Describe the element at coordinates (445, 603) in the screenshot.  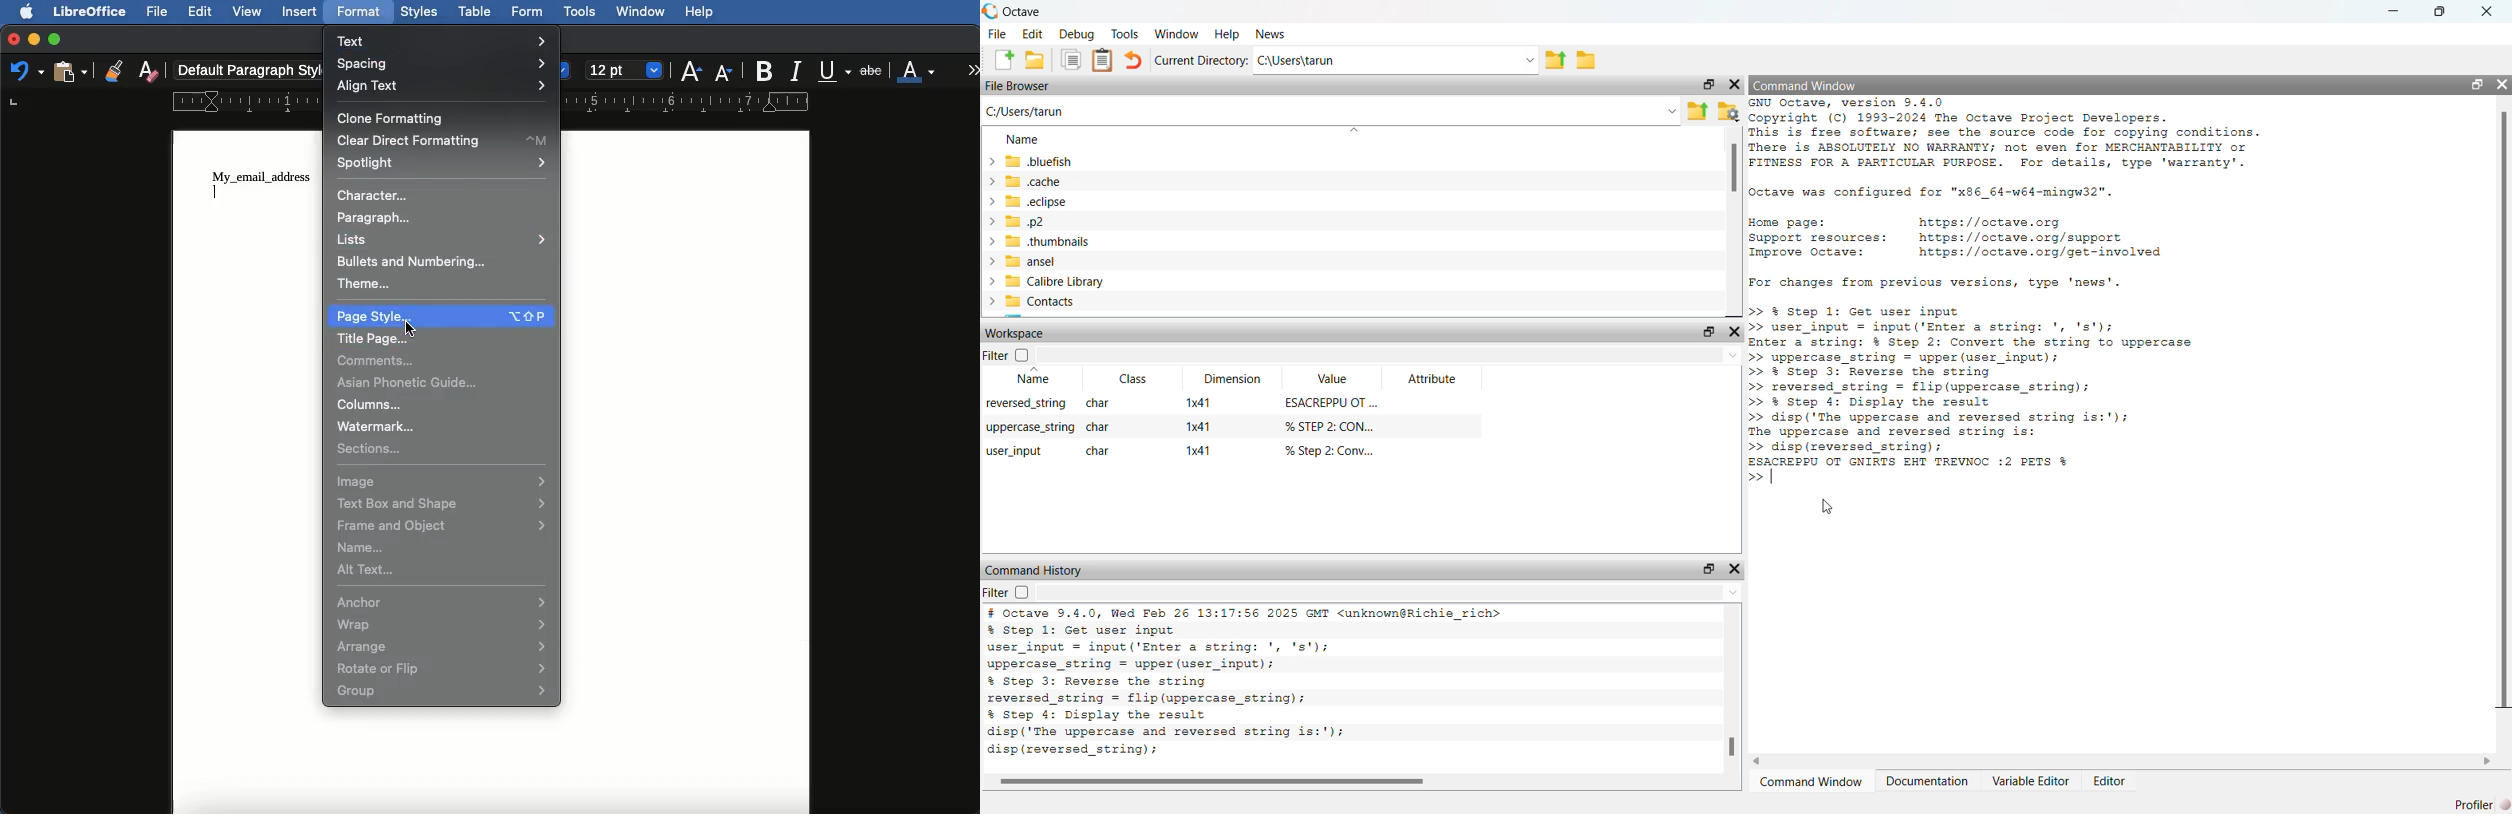
I see `Anchor` at that location.